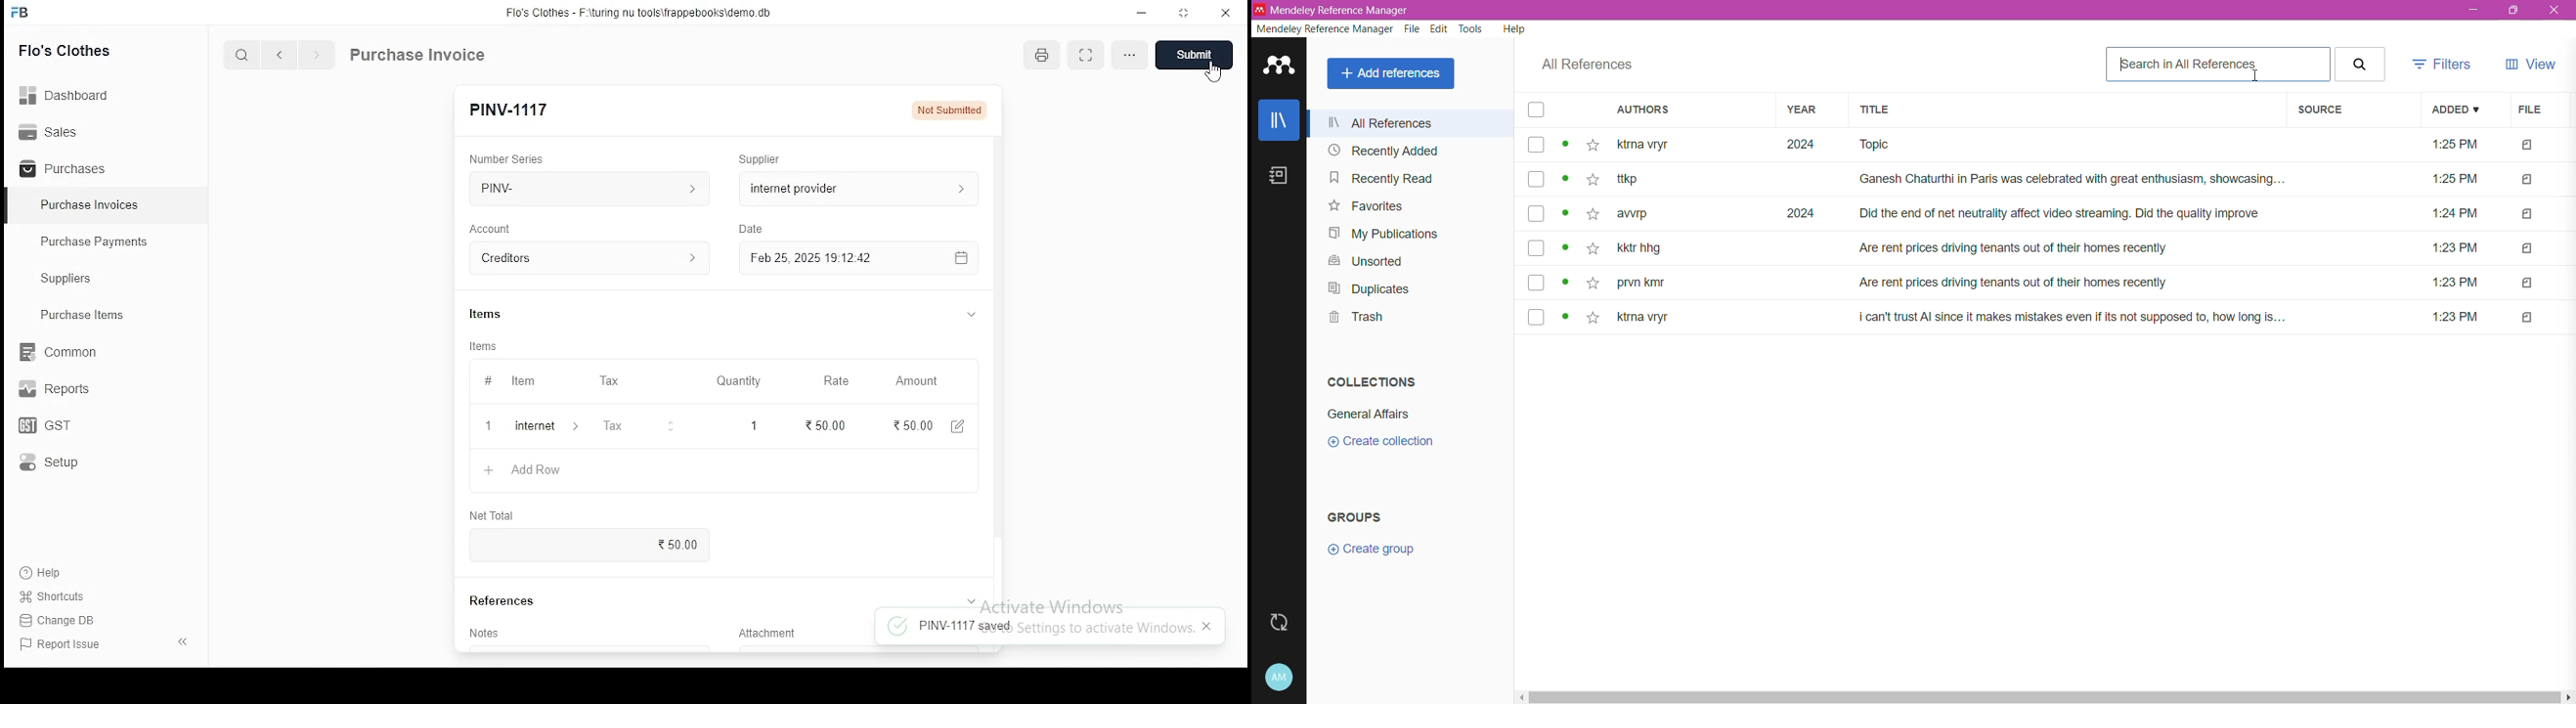 Image resolution: width=2576 pixels, height=728 pixels. What do you see at coordinates (1280, 69) in the screenshot?
I see `Application Logo` at bounding box center [1280, 69].